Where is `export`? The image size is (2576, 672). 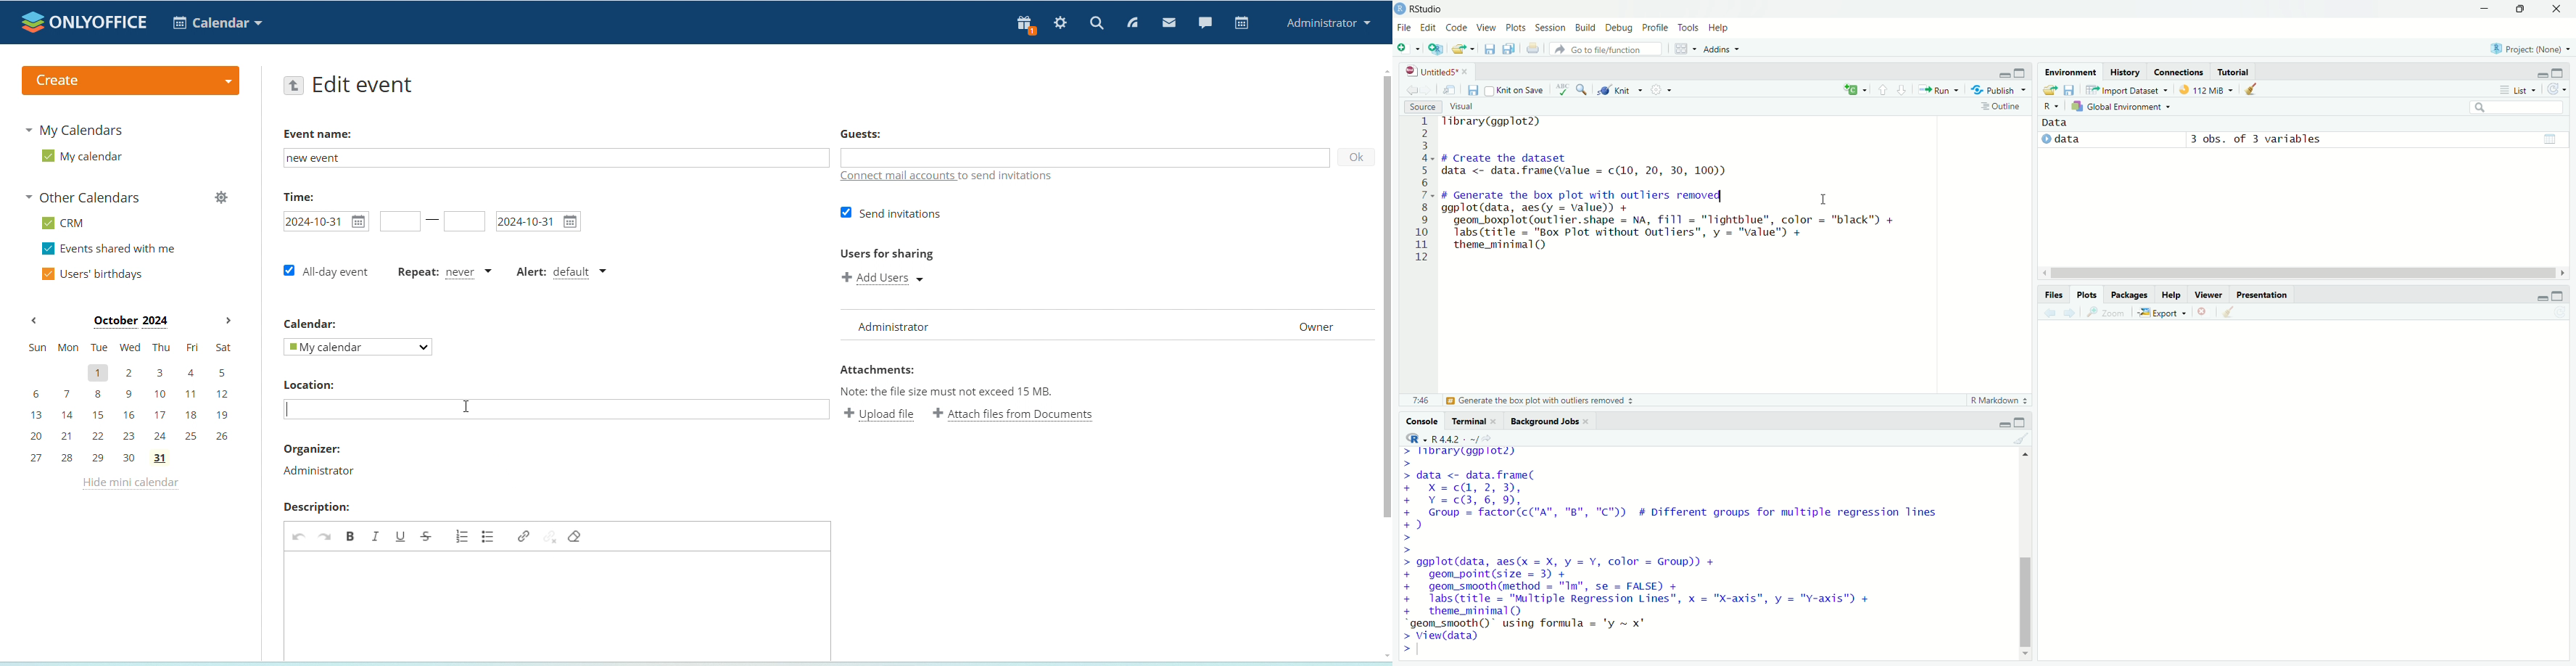
export is located at coordinates (1463, 52).